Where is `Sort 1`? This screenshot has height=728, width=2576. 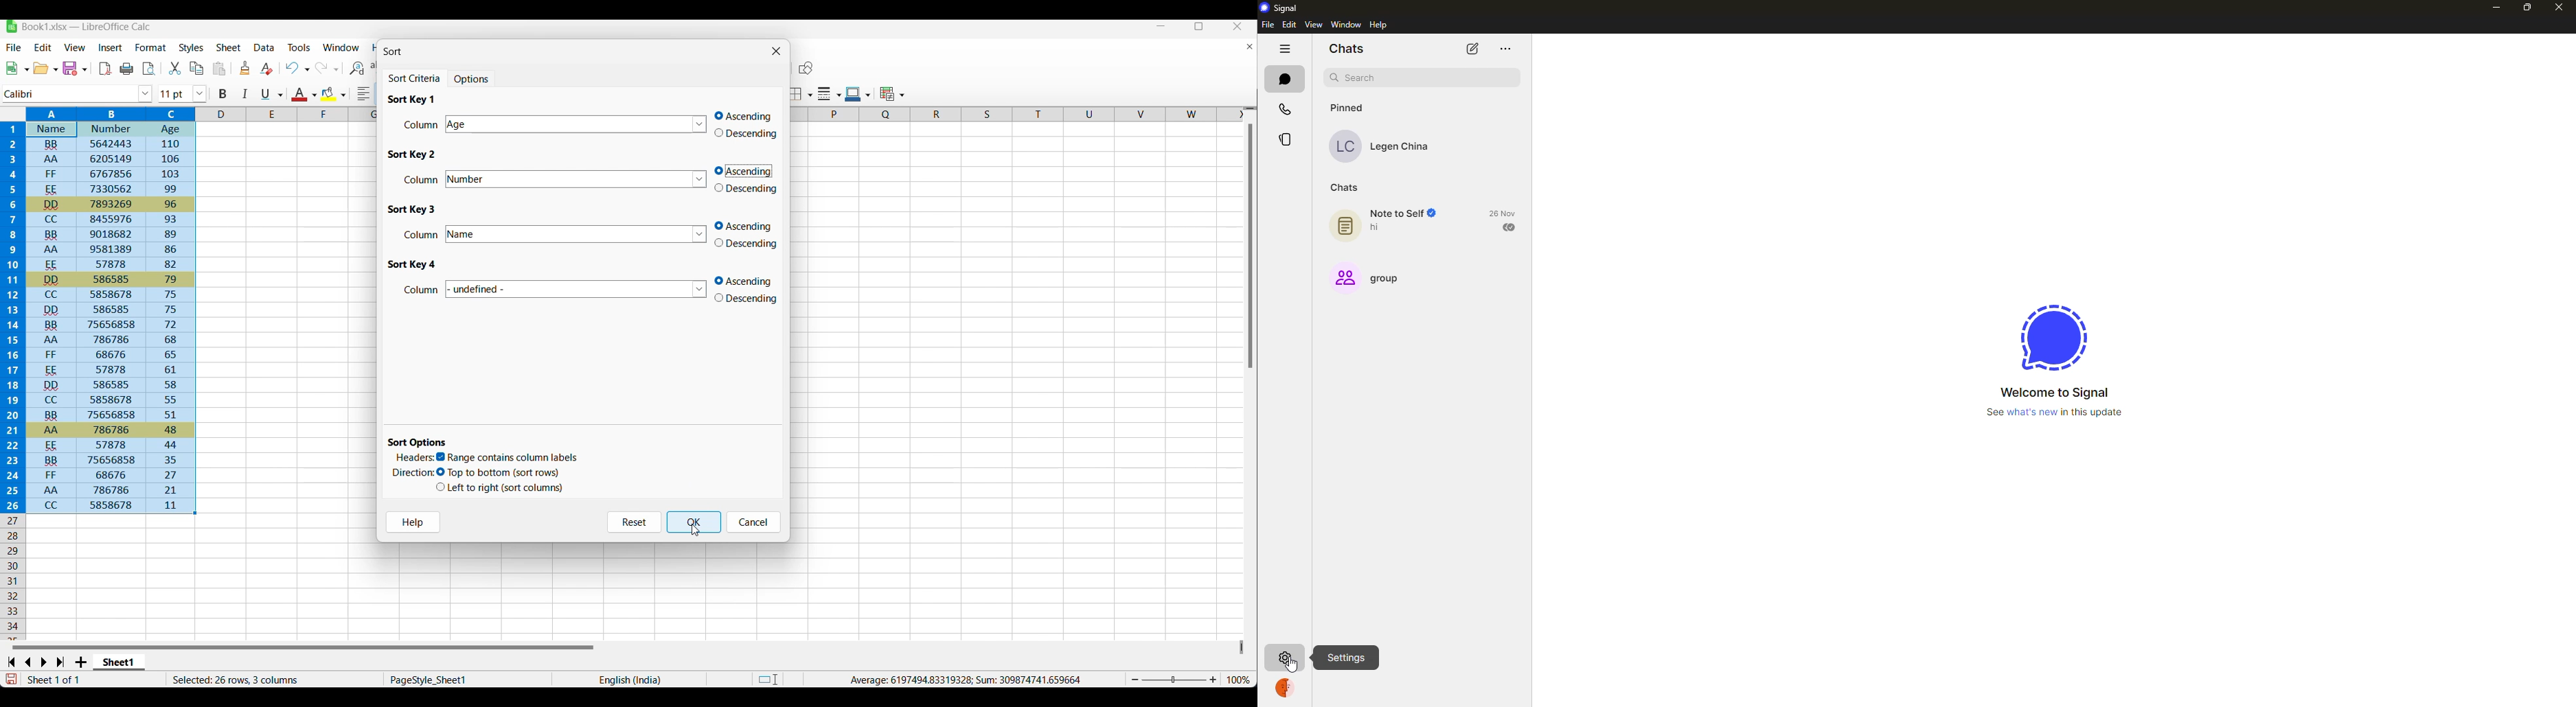 Sort 1 is located at coordinates (411, 99).